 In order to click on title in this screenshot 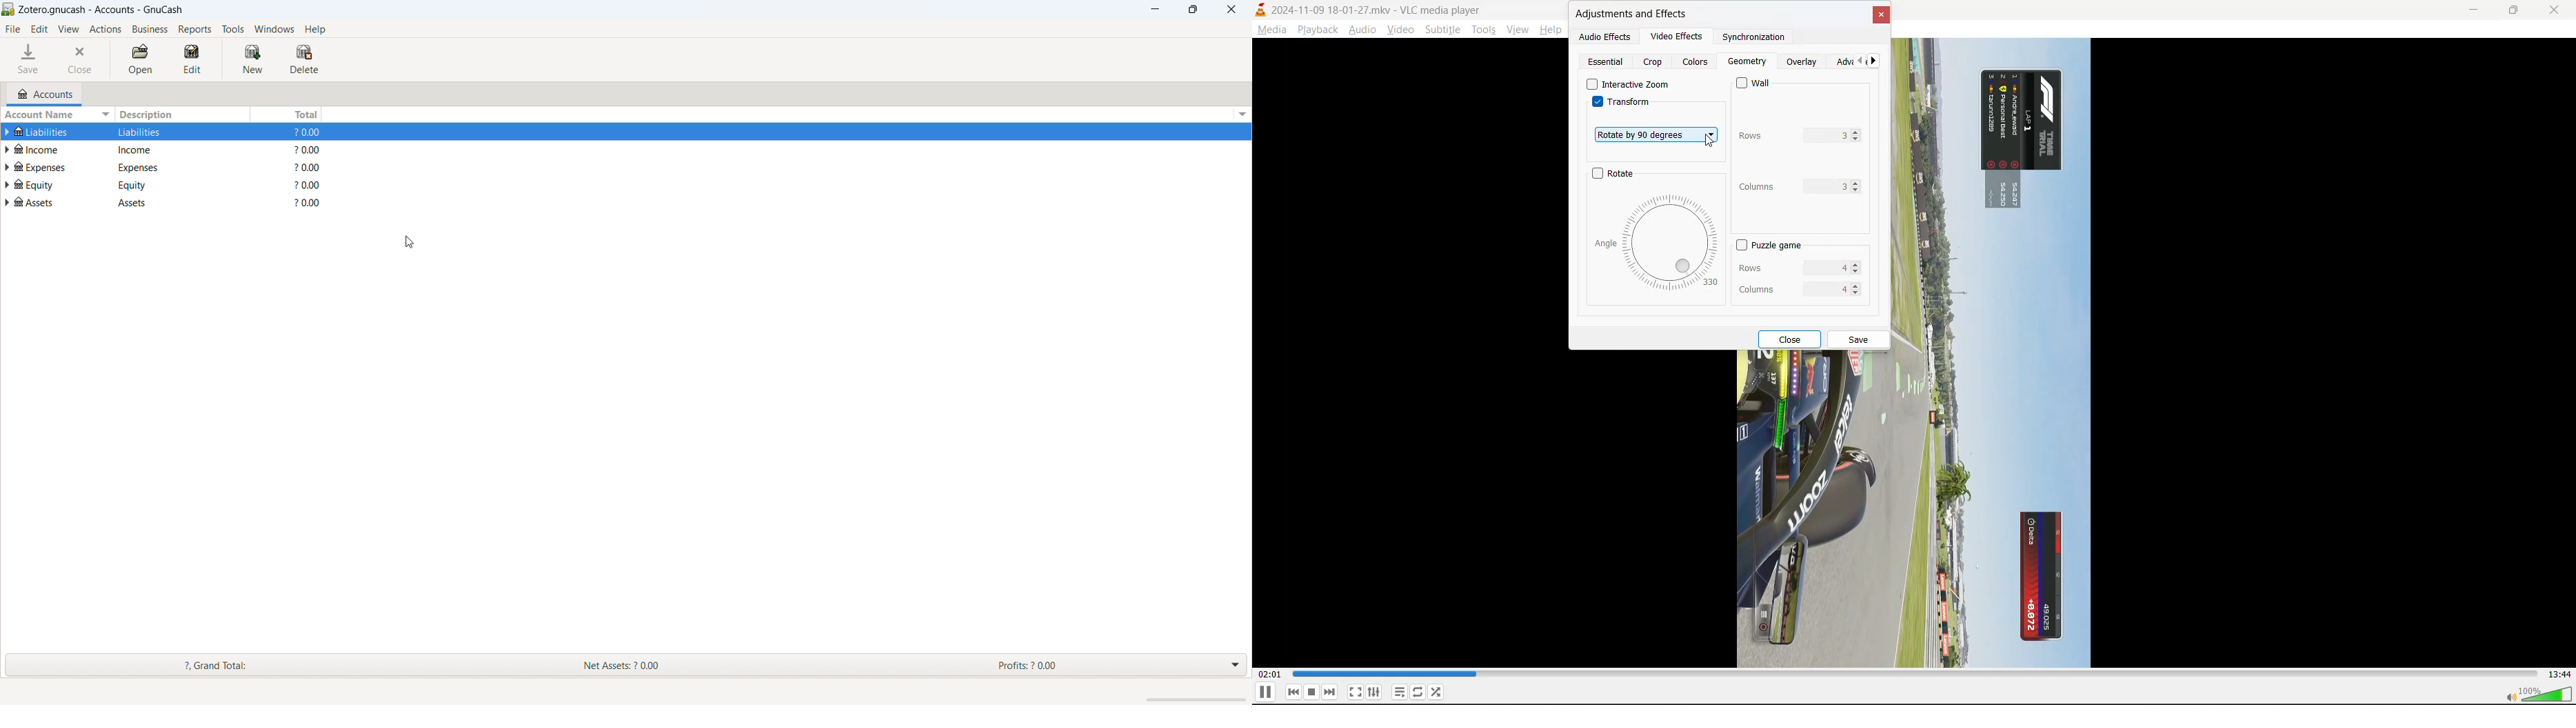, I will do `click(101, 10)`.